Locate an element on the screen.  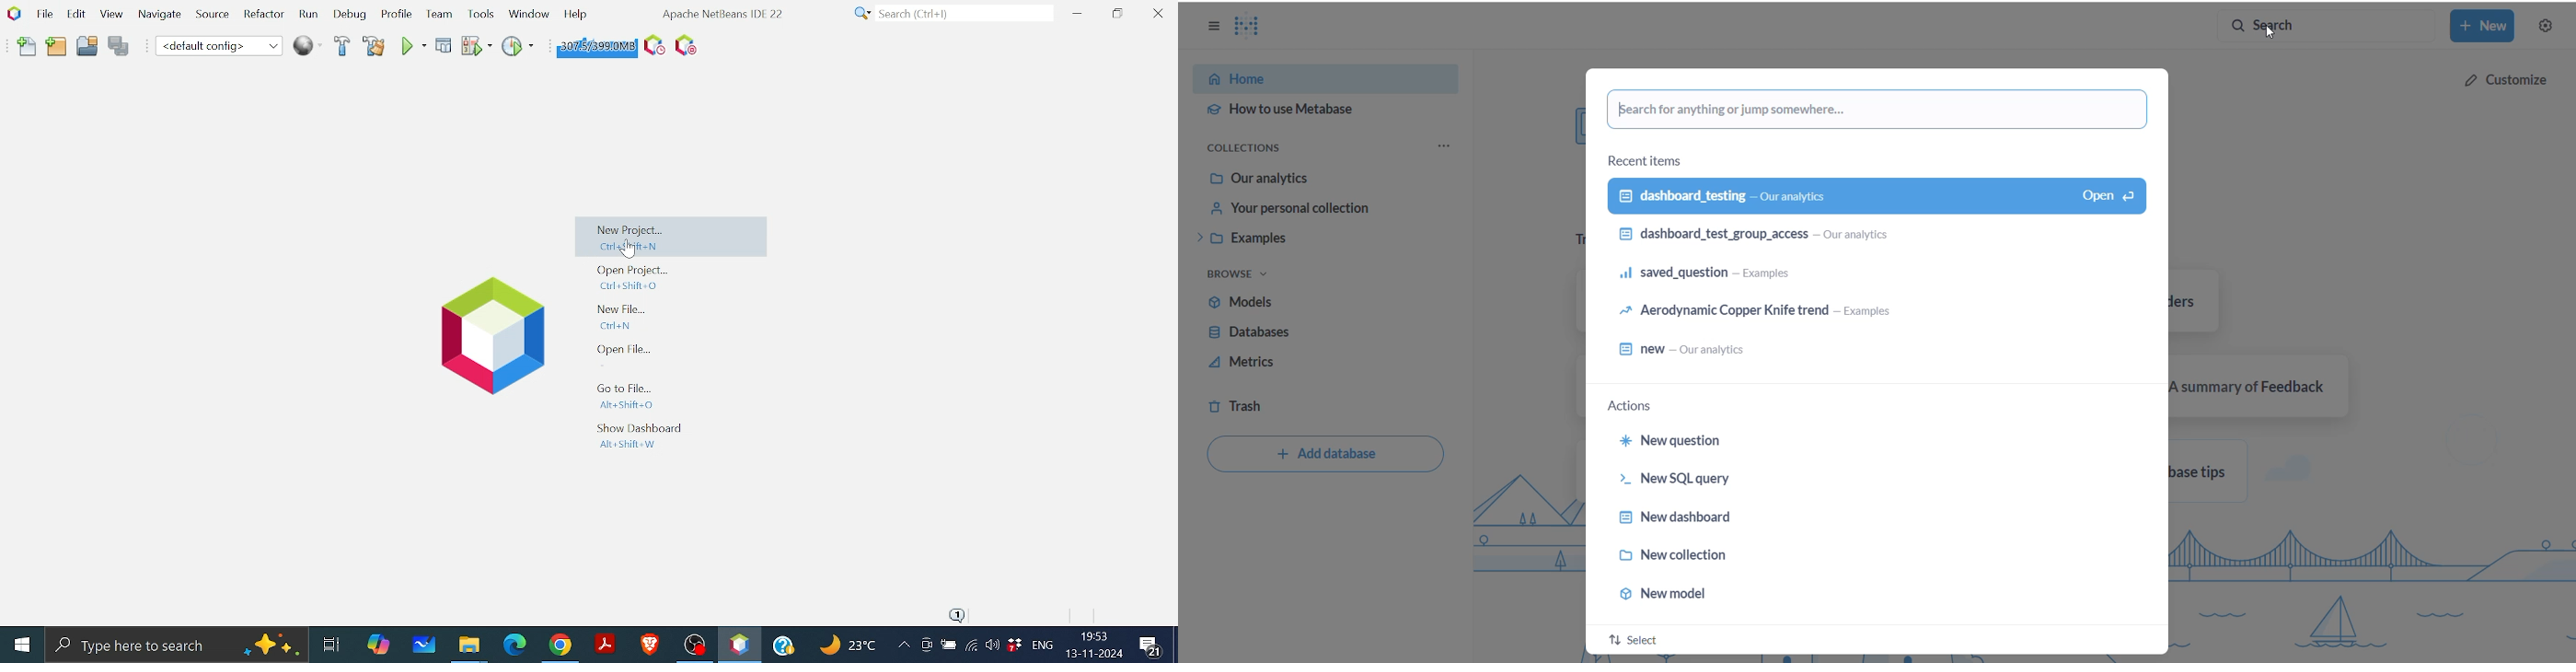
notifications is located at coordinates (959, 615).